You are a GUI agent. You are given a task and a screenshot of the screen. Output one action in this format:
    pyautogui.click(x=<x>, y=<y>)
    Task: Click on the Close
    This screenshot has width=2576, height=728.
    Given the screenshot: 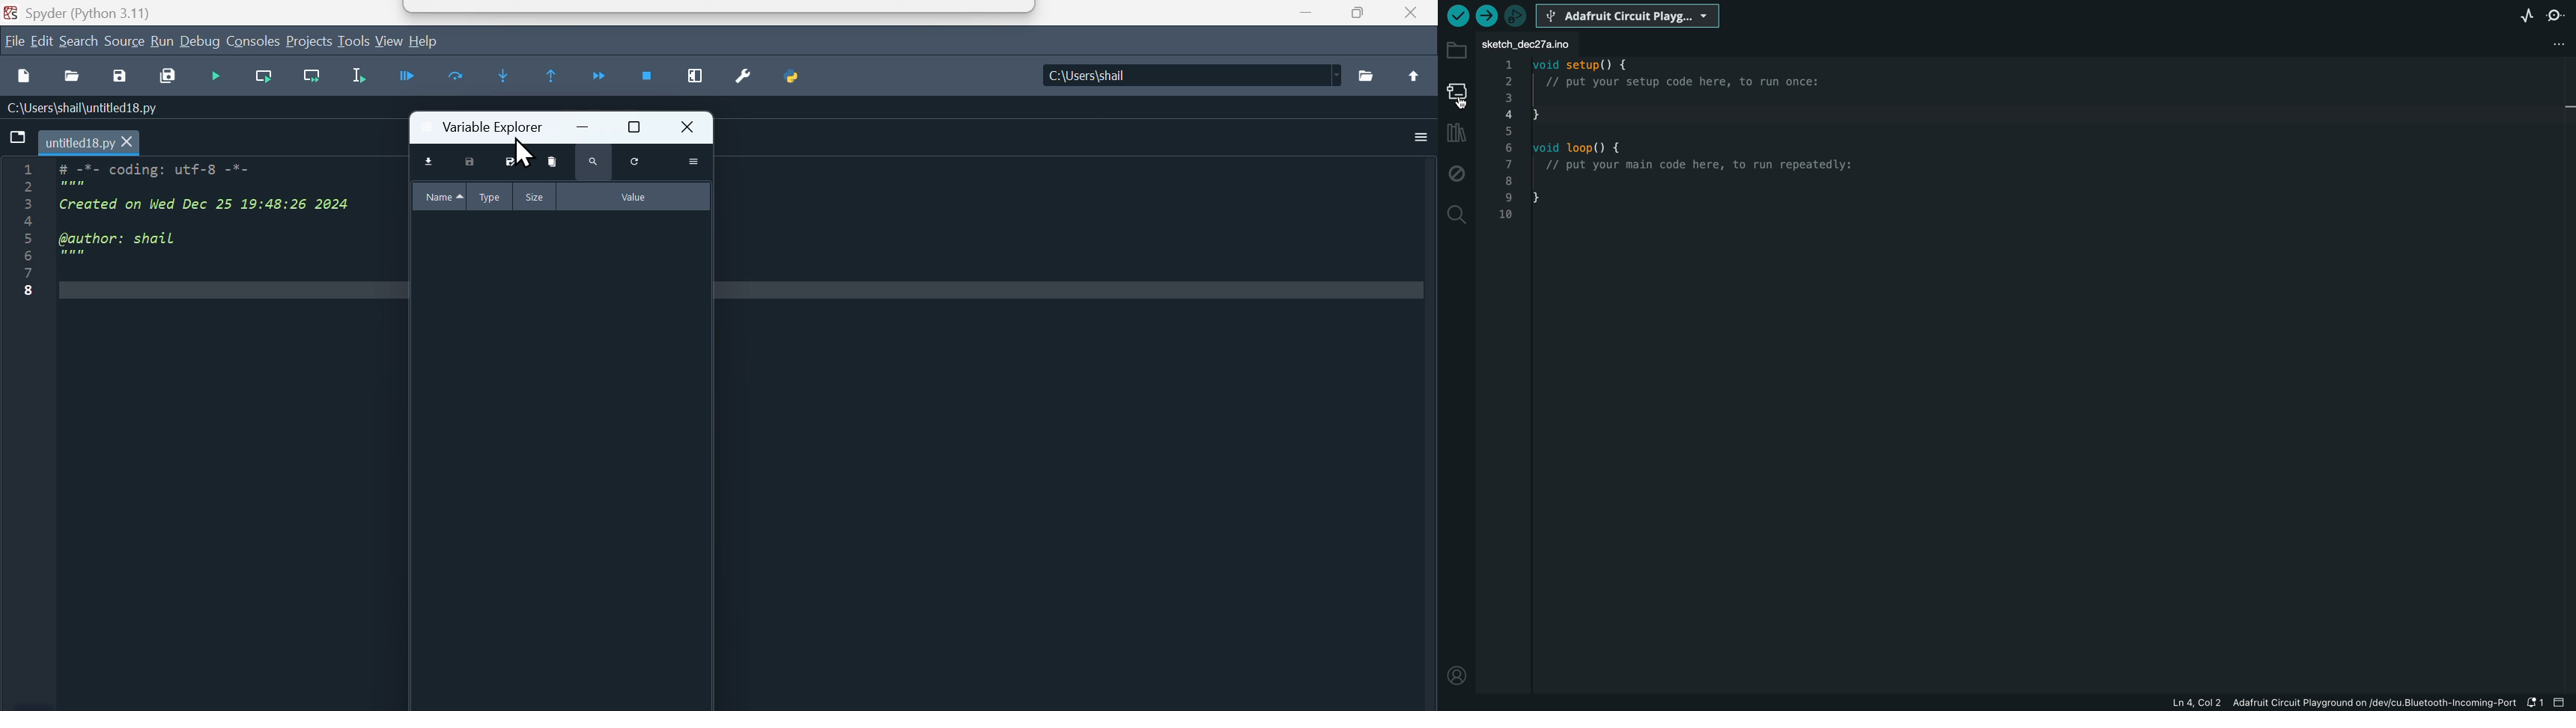 What is the action you would take?
    pyautogui.click(x=1410, y=13)
    